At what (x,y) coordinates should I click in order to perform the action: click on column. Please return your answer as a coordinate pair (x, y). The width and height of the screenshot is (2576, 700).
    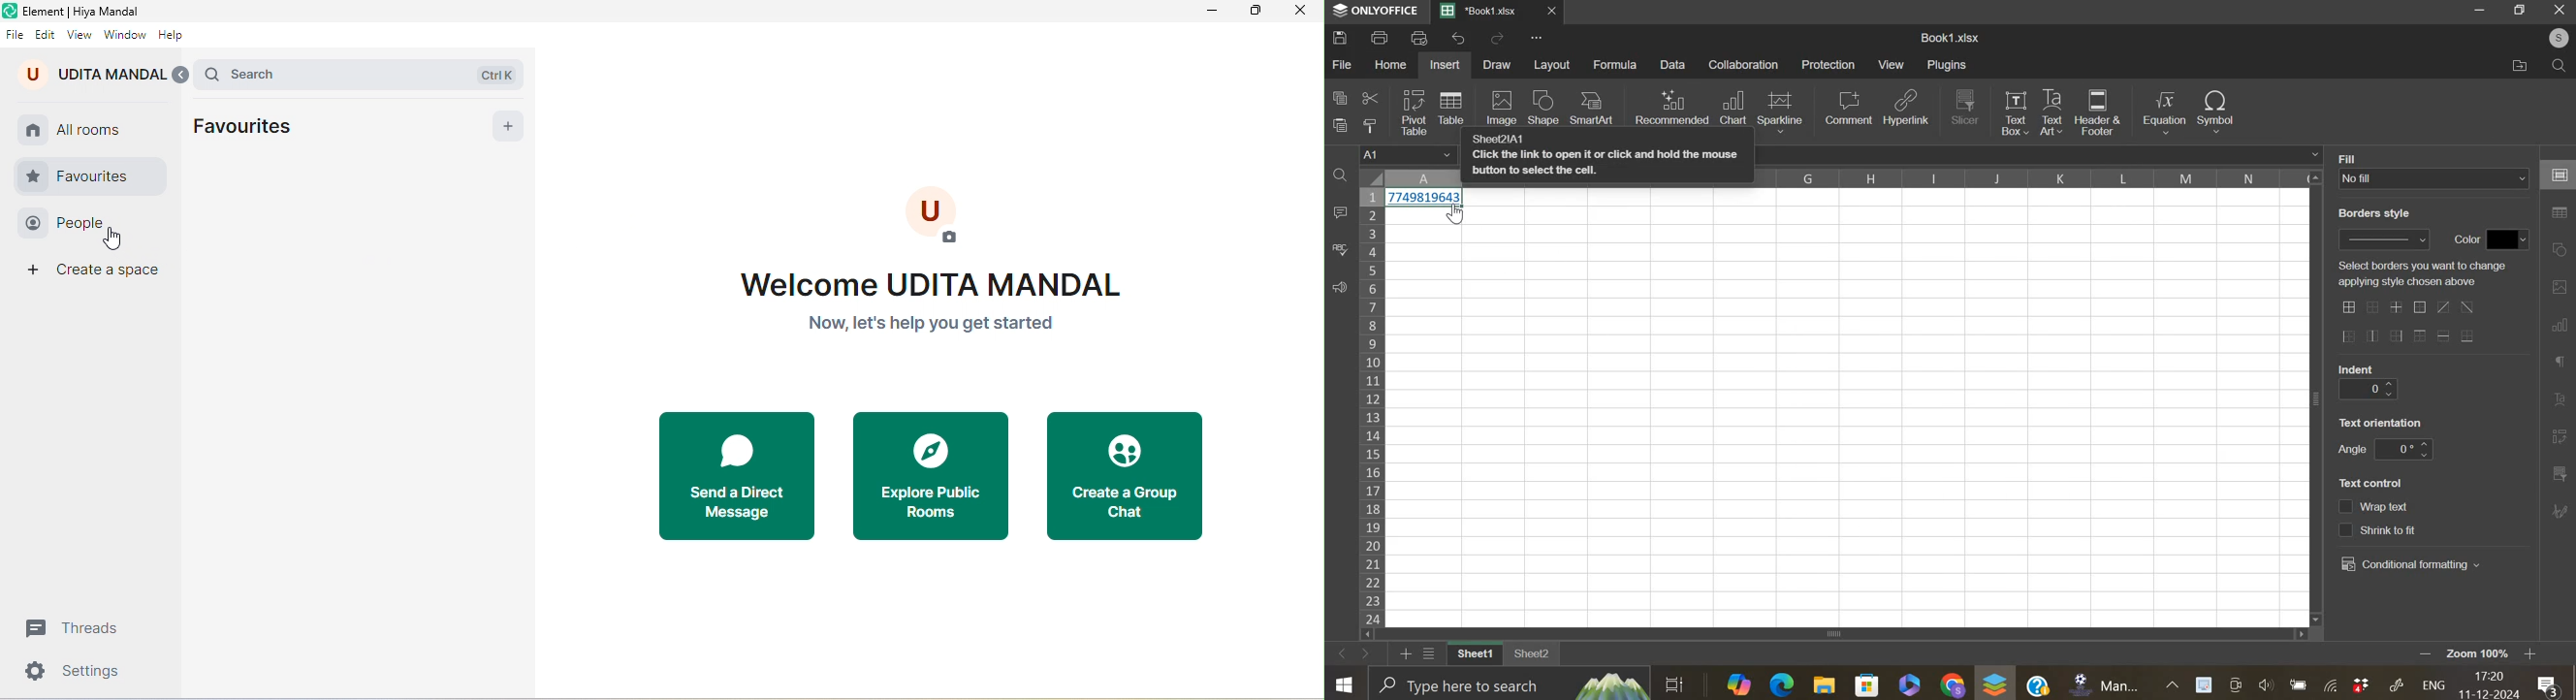
    Looking at the image, I should click on (2034, 178).